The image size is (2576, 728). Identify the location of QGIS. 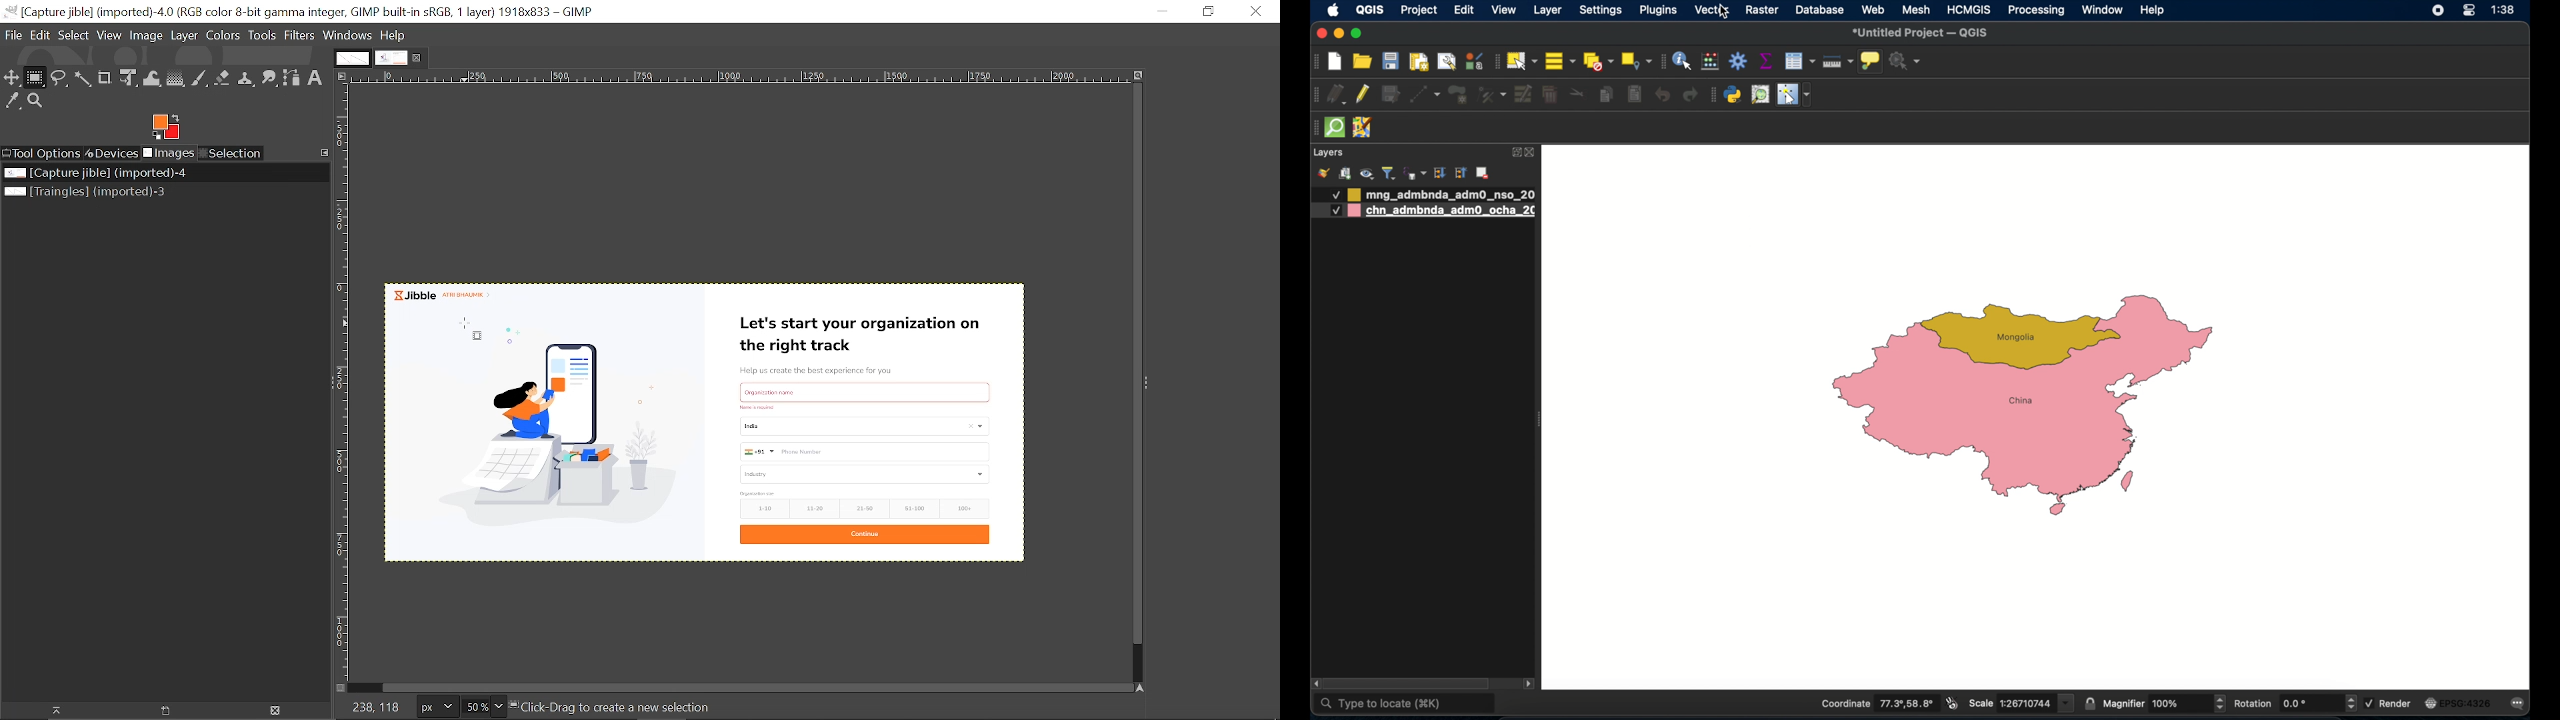
(1369, 9).